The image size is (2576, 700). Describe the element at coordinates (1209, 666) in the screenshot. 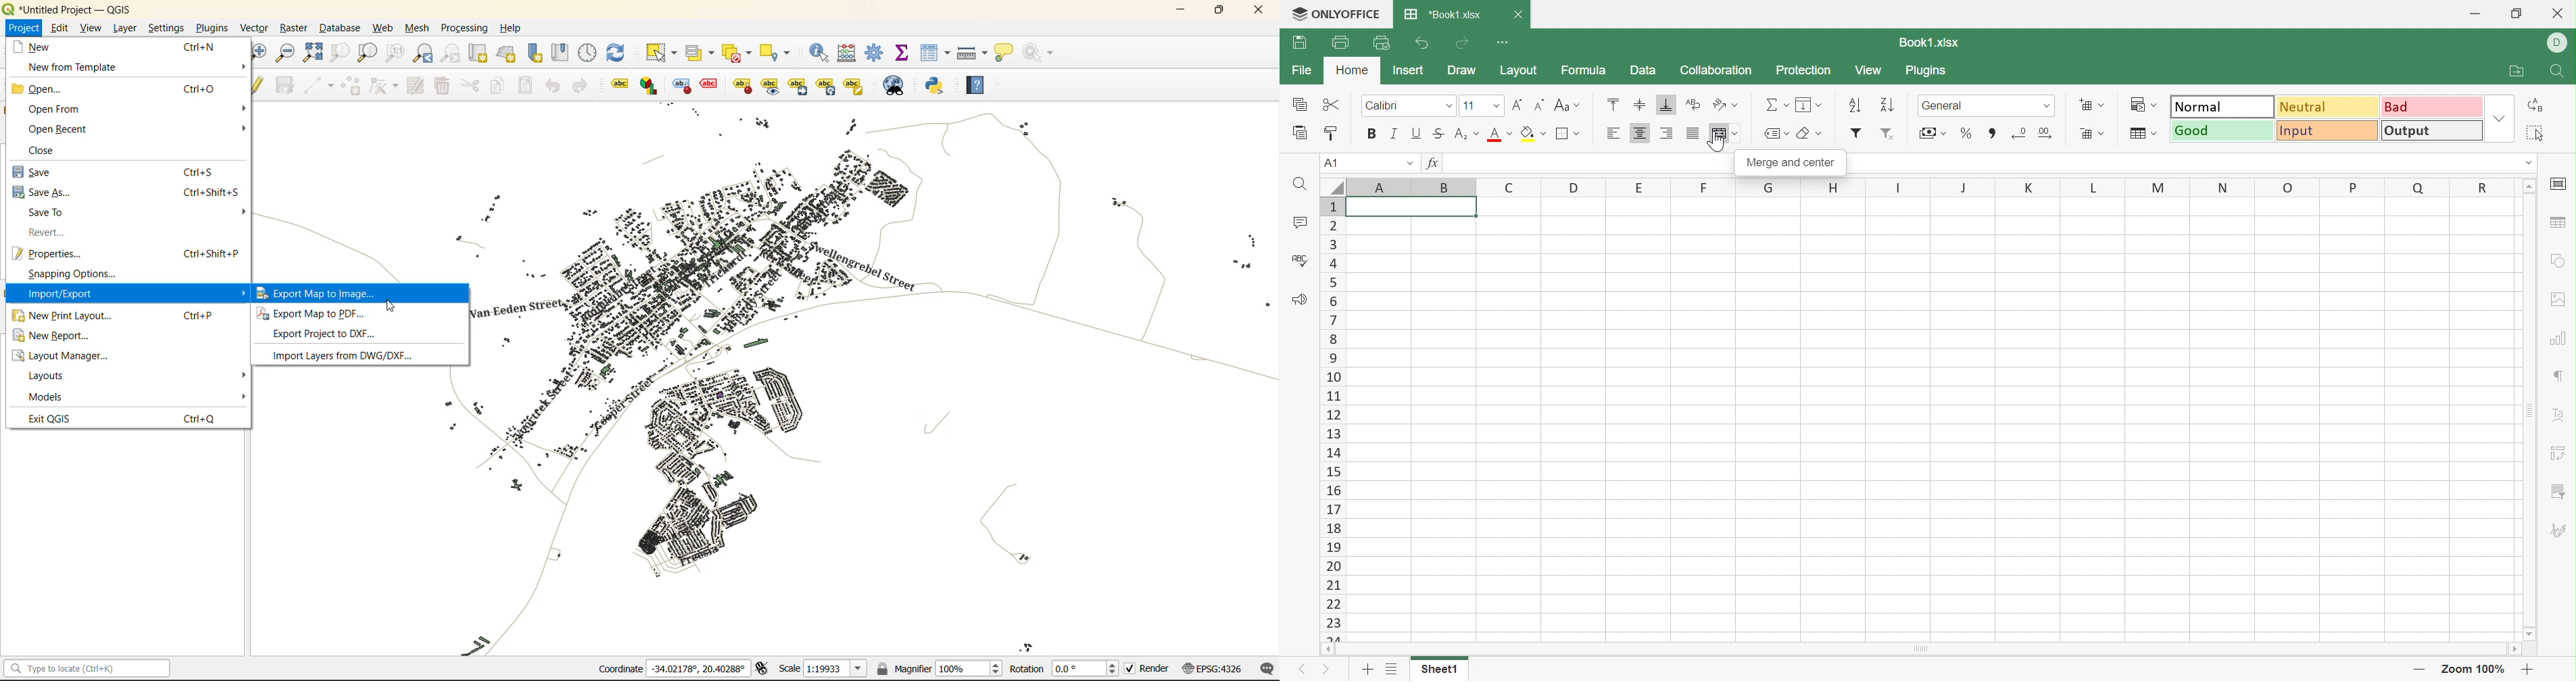

I see `crs` at that location.